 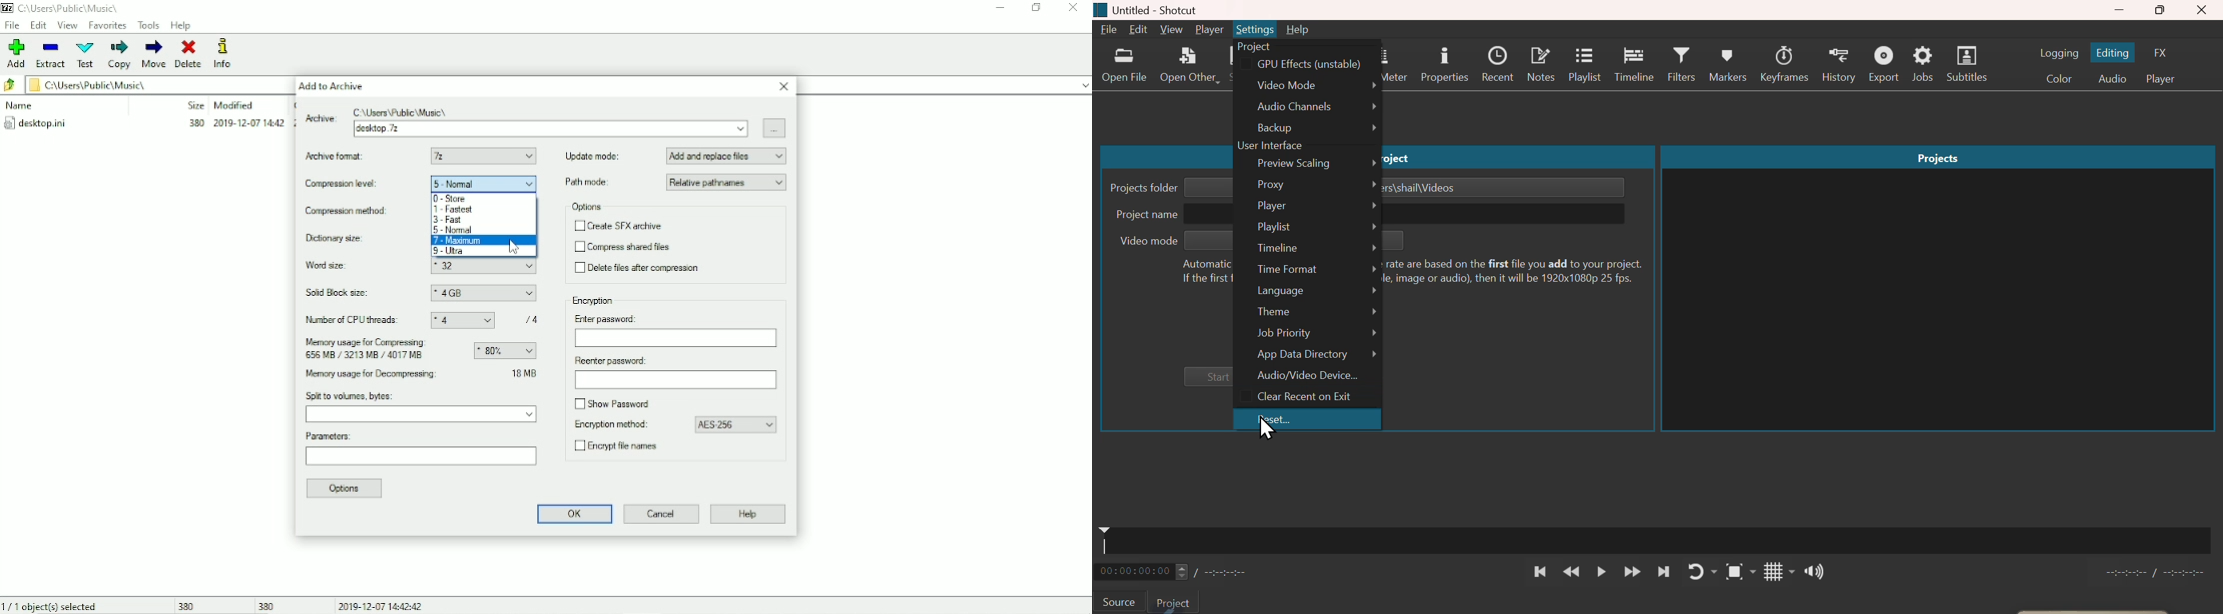 I want to click on Language, so click(x=1306, y=292).